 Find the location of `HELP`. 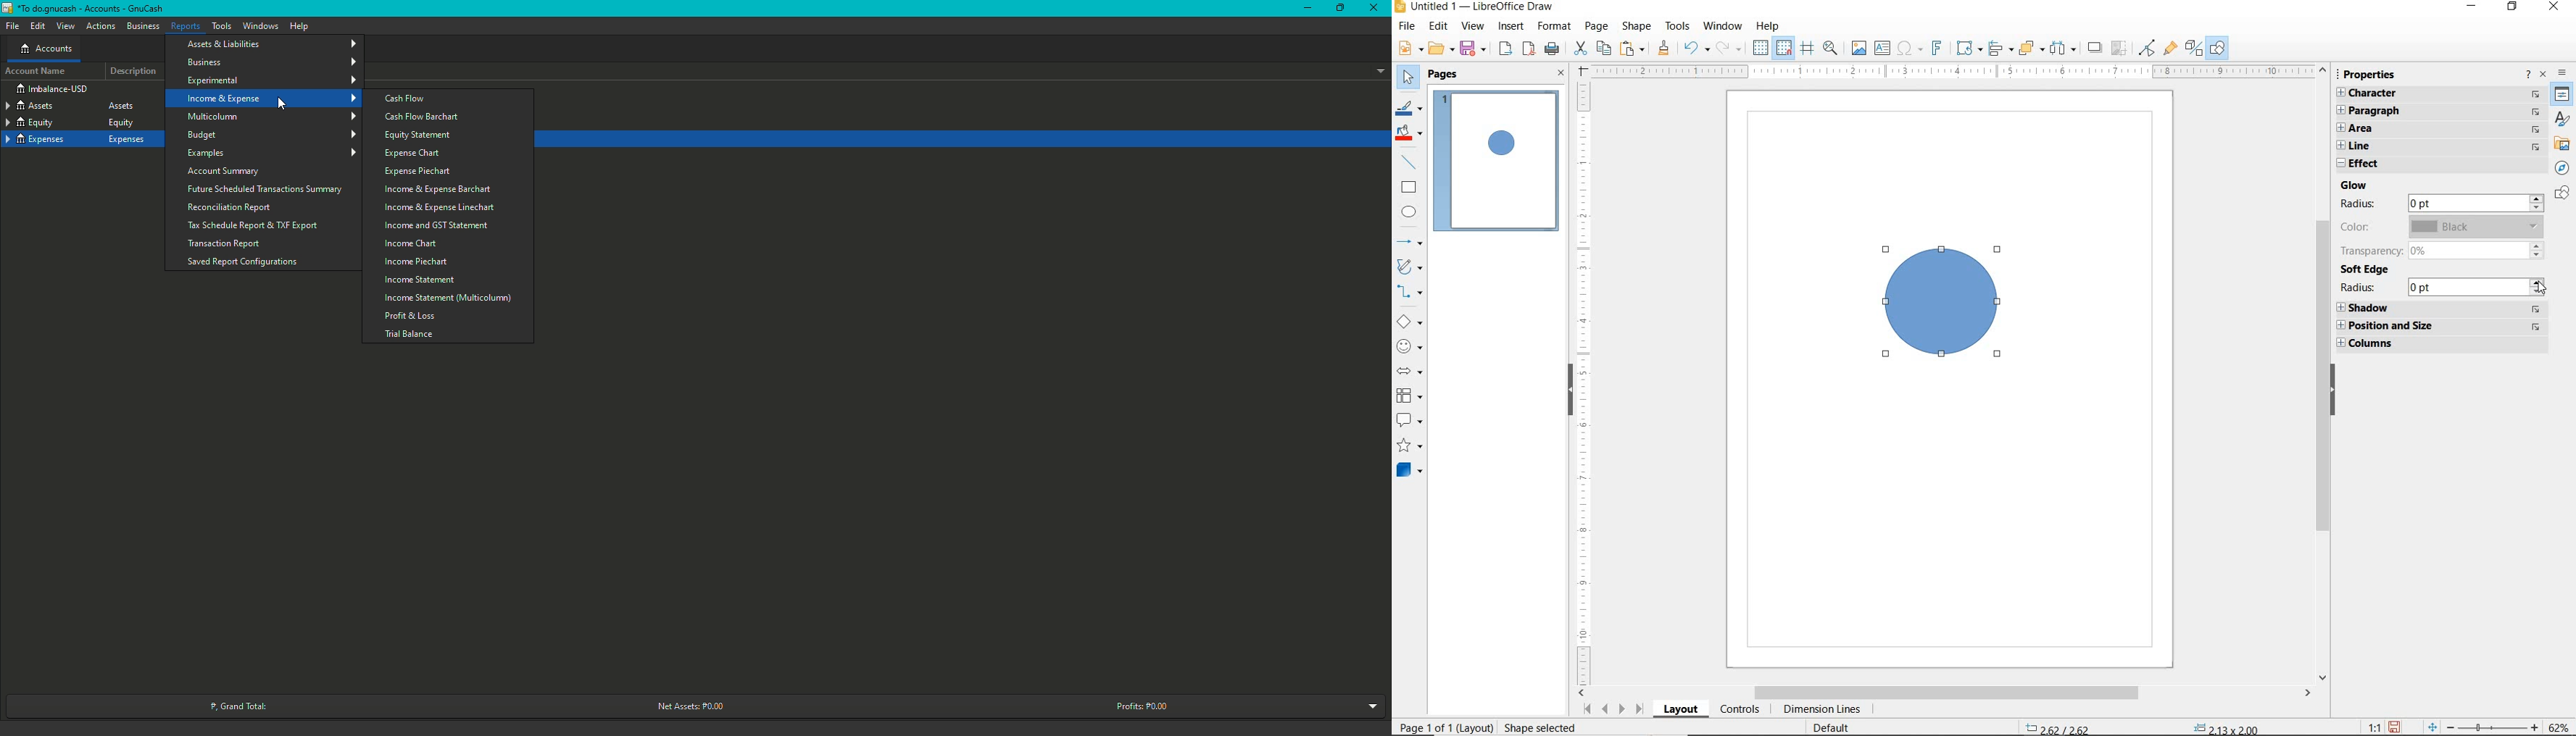

HELP is located at coordinates (1768, 27).